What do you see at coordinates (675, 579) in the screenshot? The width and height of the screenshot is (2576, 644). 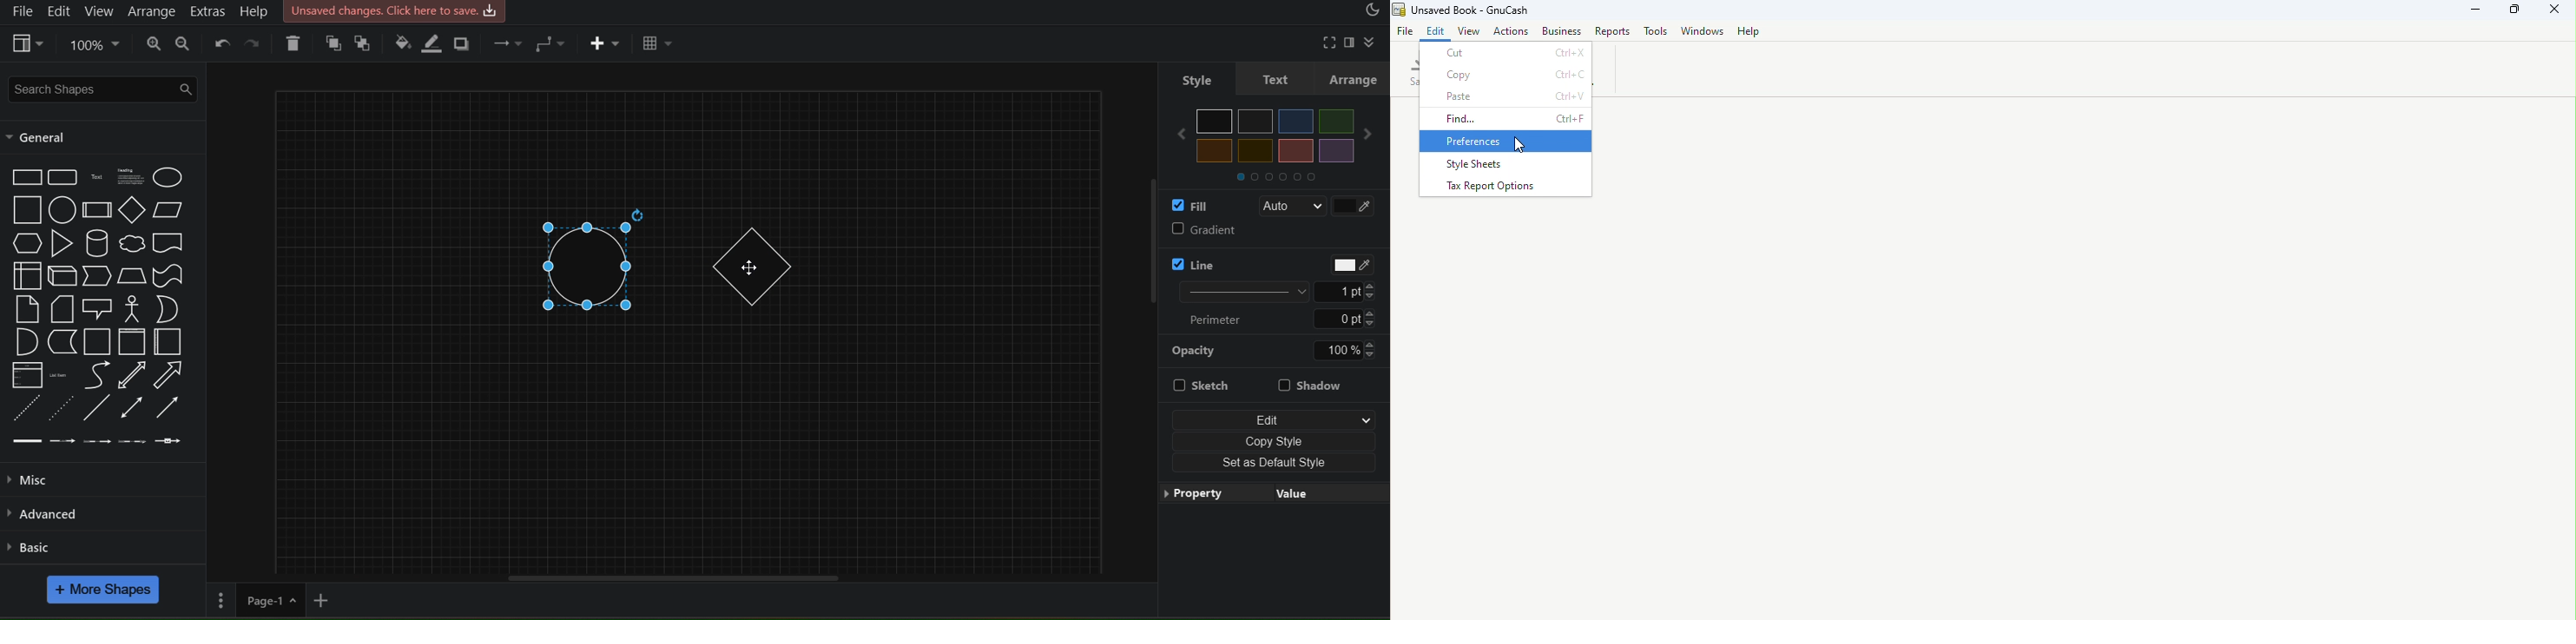 I see `horizontal scroll bar` at bounding box center [675, 579].